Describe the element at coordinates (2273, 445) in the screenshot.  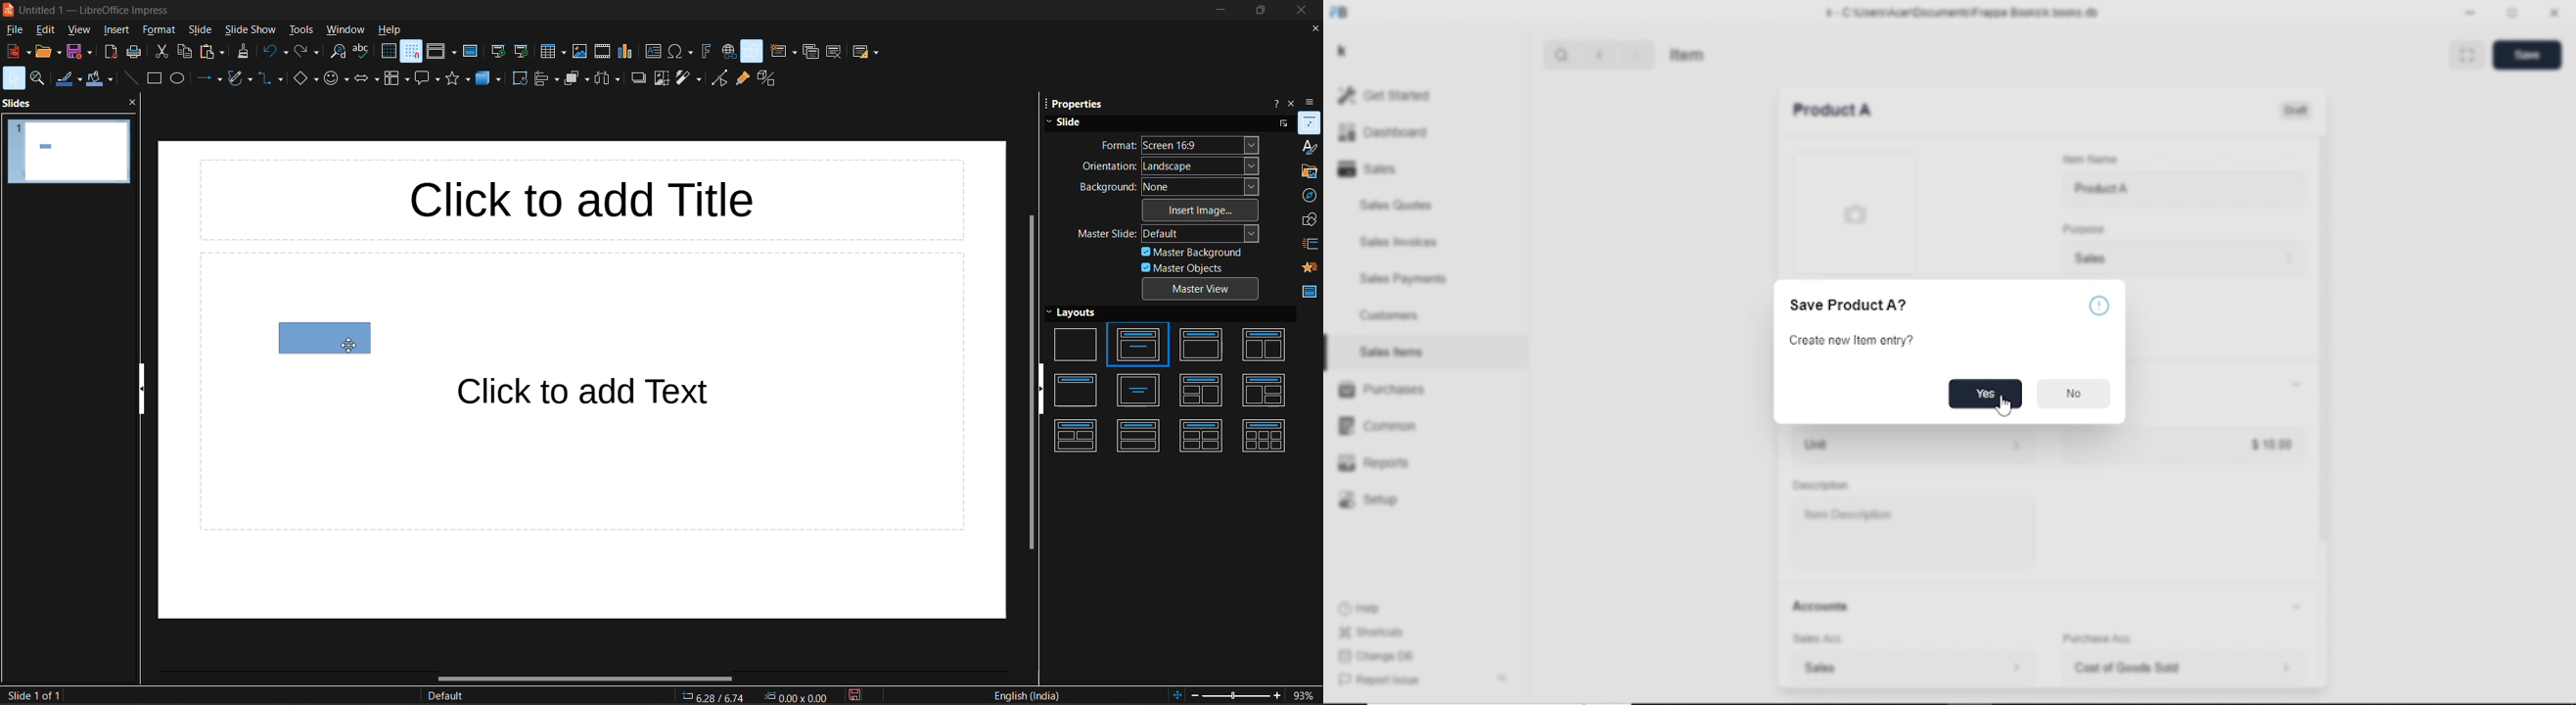
I see `$ 10.00` at that location.